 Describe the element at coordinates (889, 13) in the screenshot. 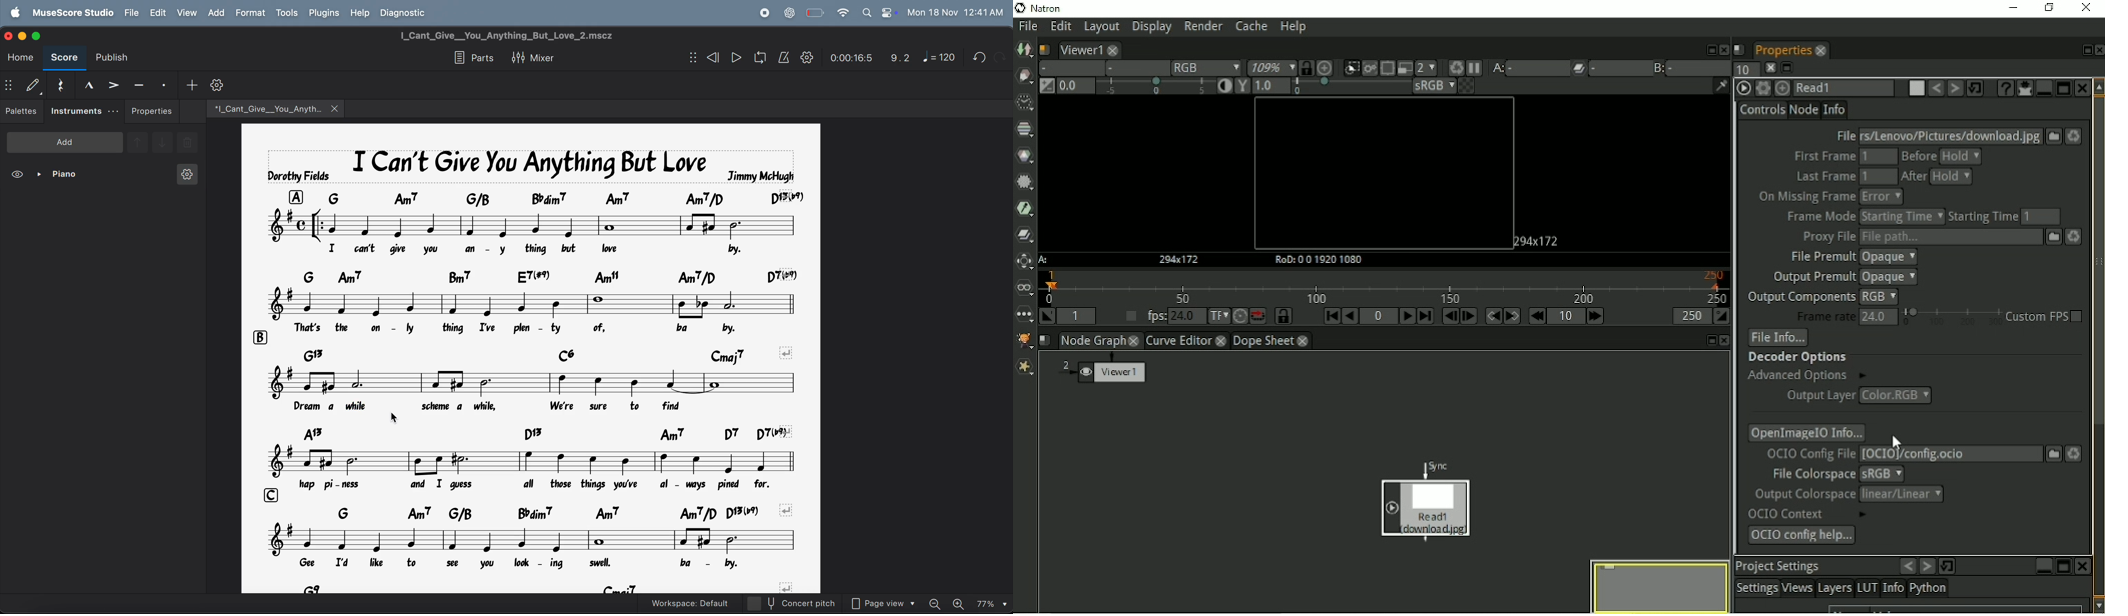

I see `control center` at that location.